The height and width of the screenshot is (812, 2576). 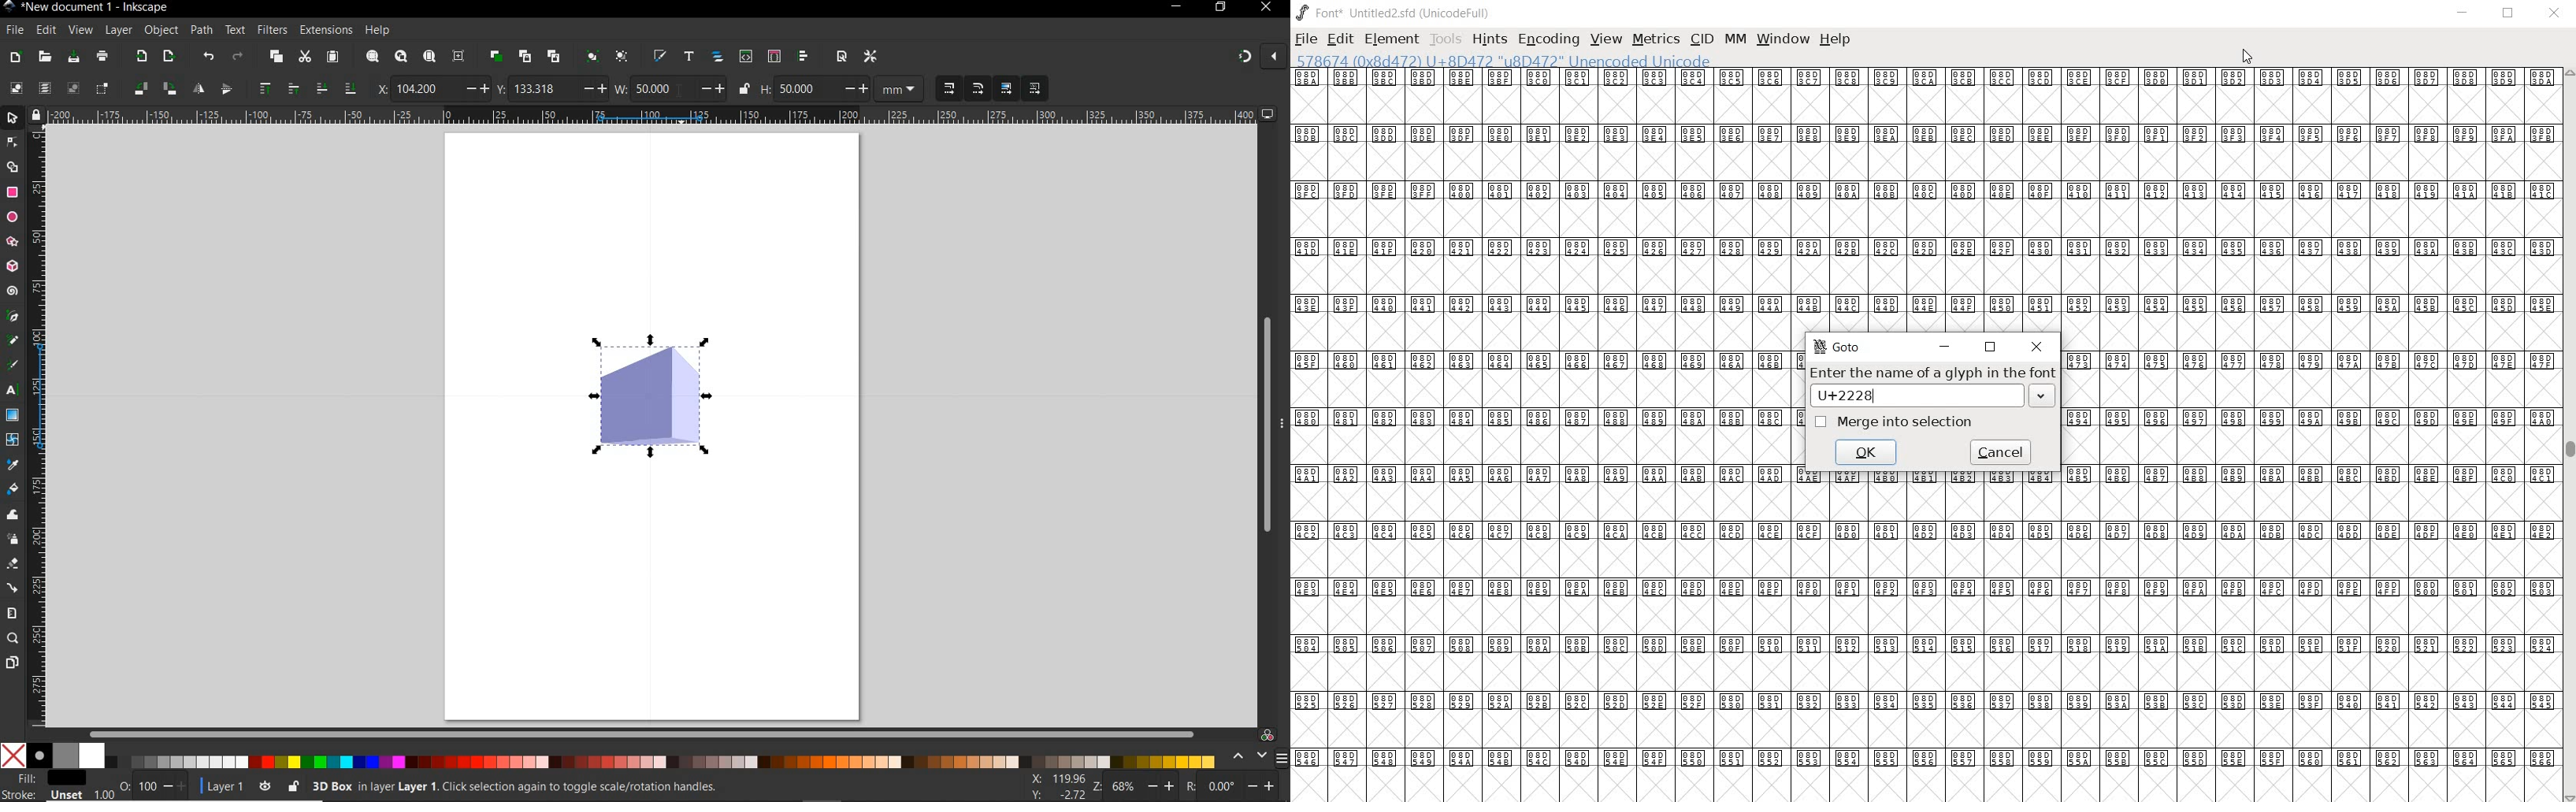 I want to click on cancel, so click(x=2003, y=451).